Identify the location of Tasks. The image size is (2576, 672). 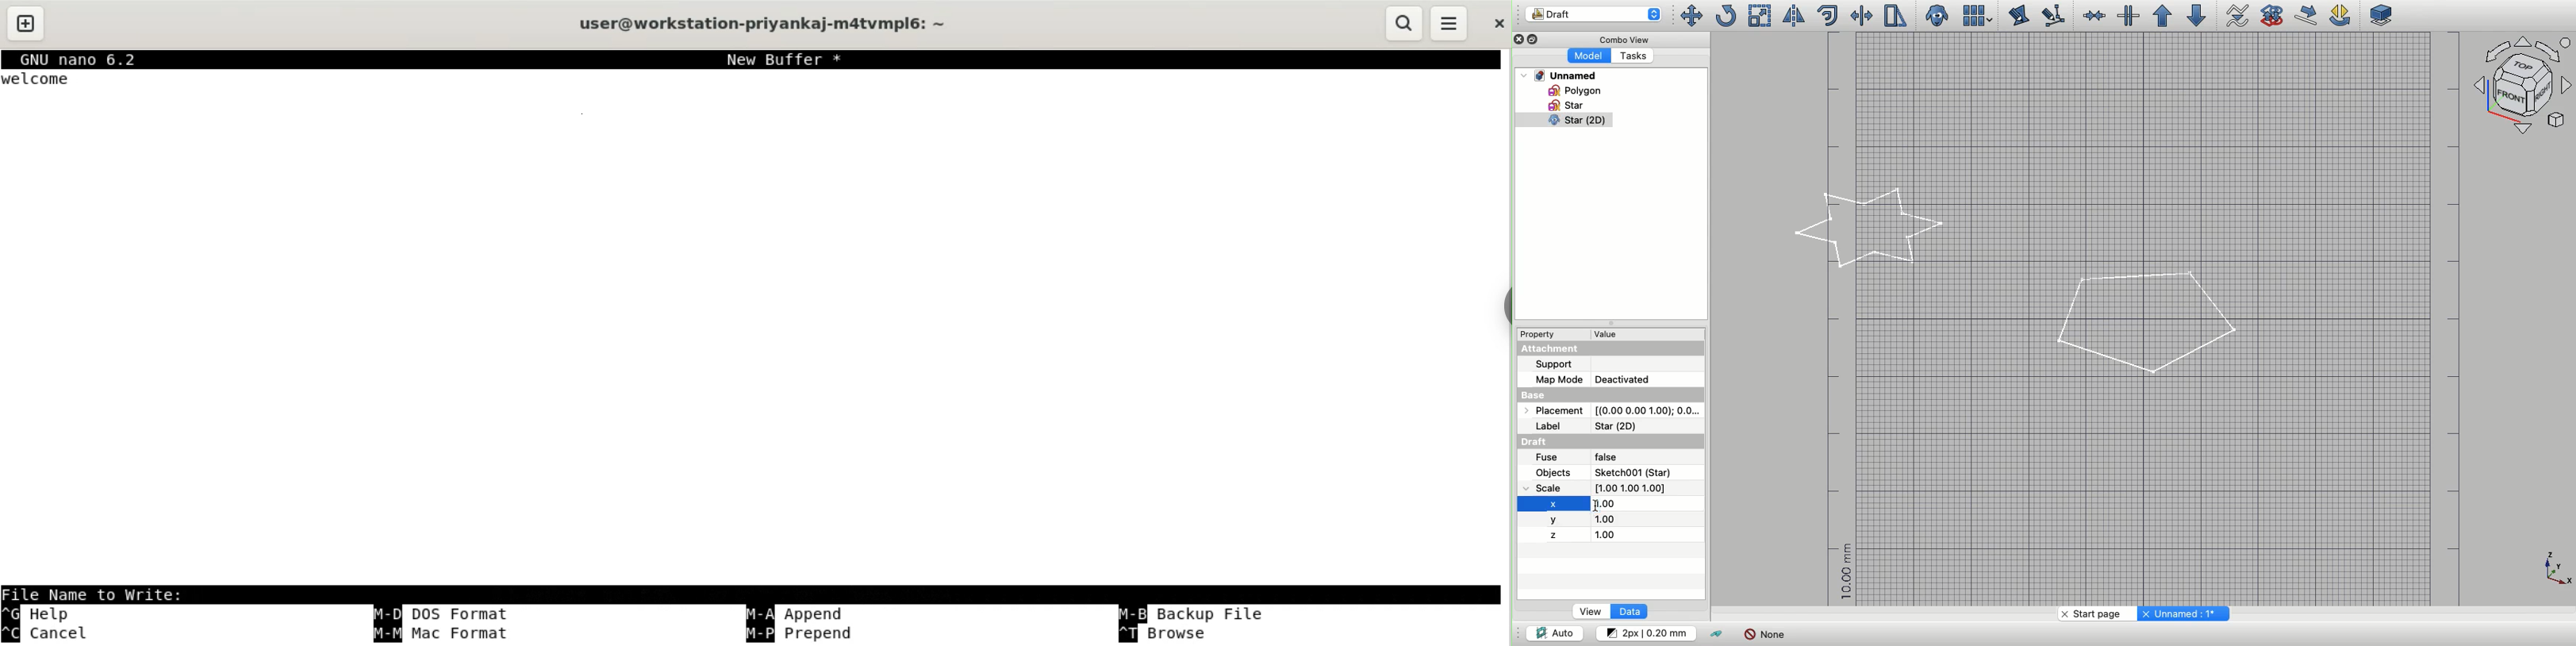
(1631, 55).